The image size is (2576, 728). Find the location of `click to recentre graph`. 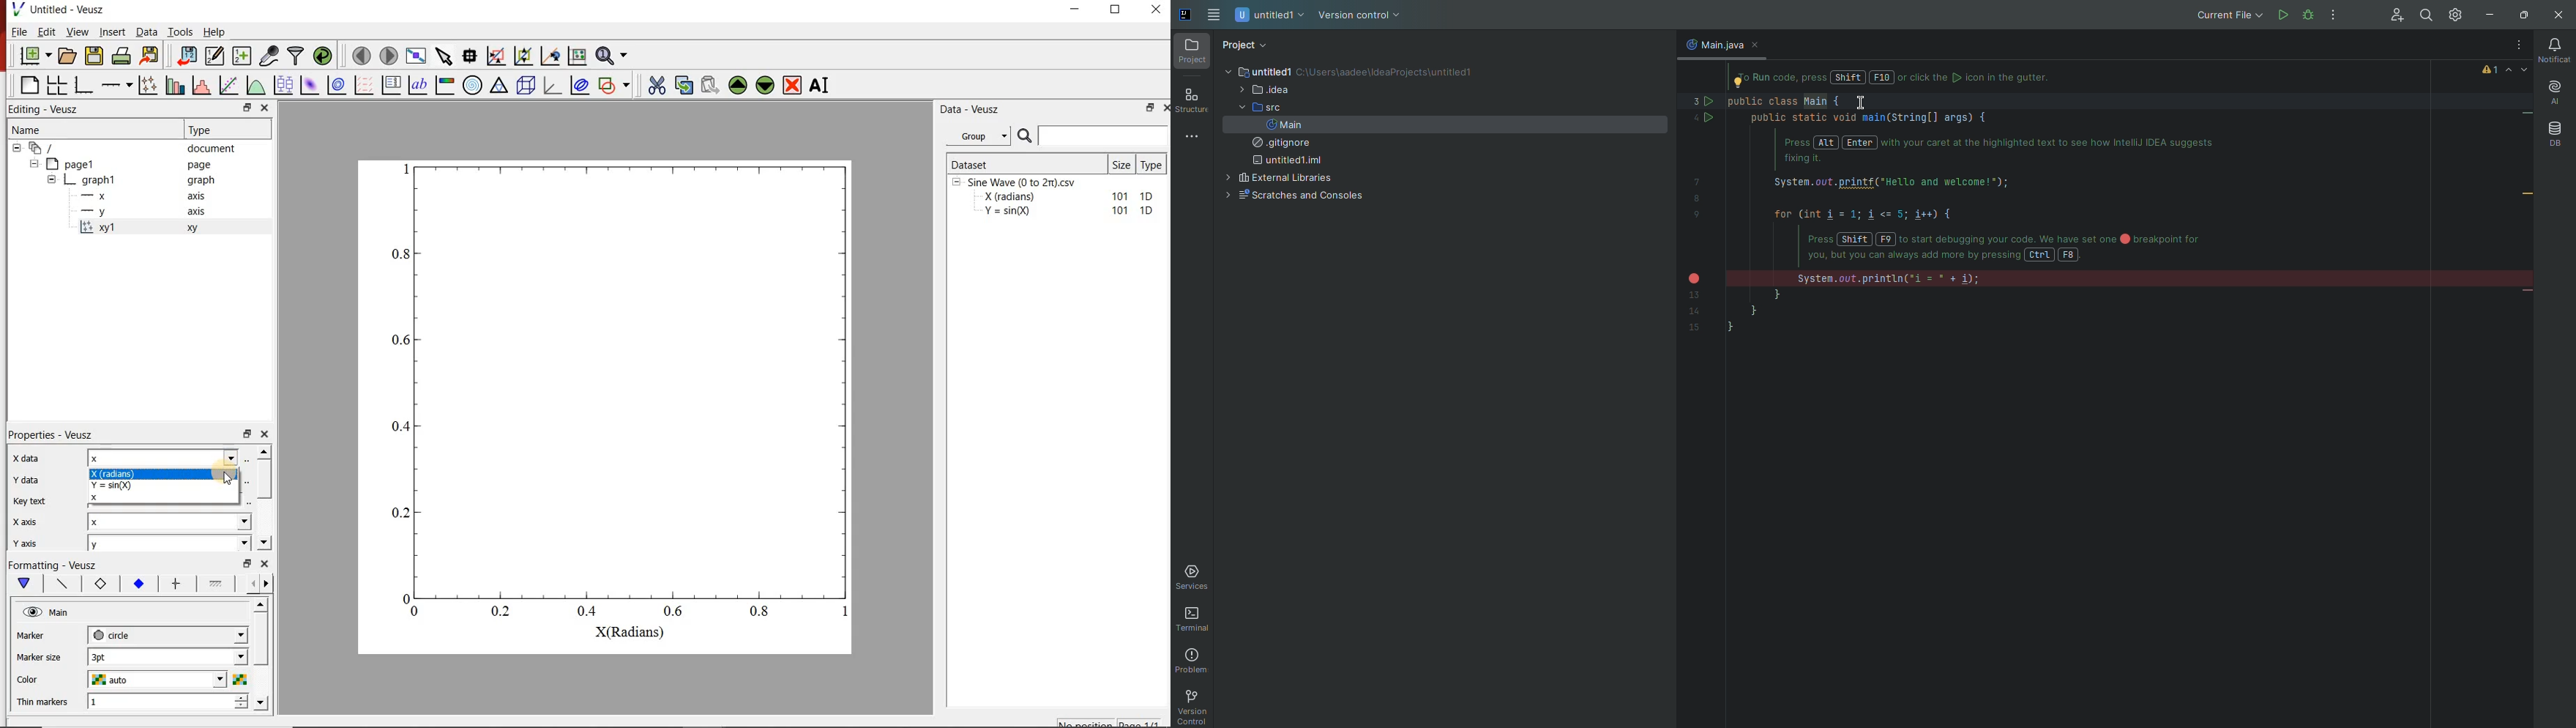

click to recentre graph is located at coordinates (551, 54).